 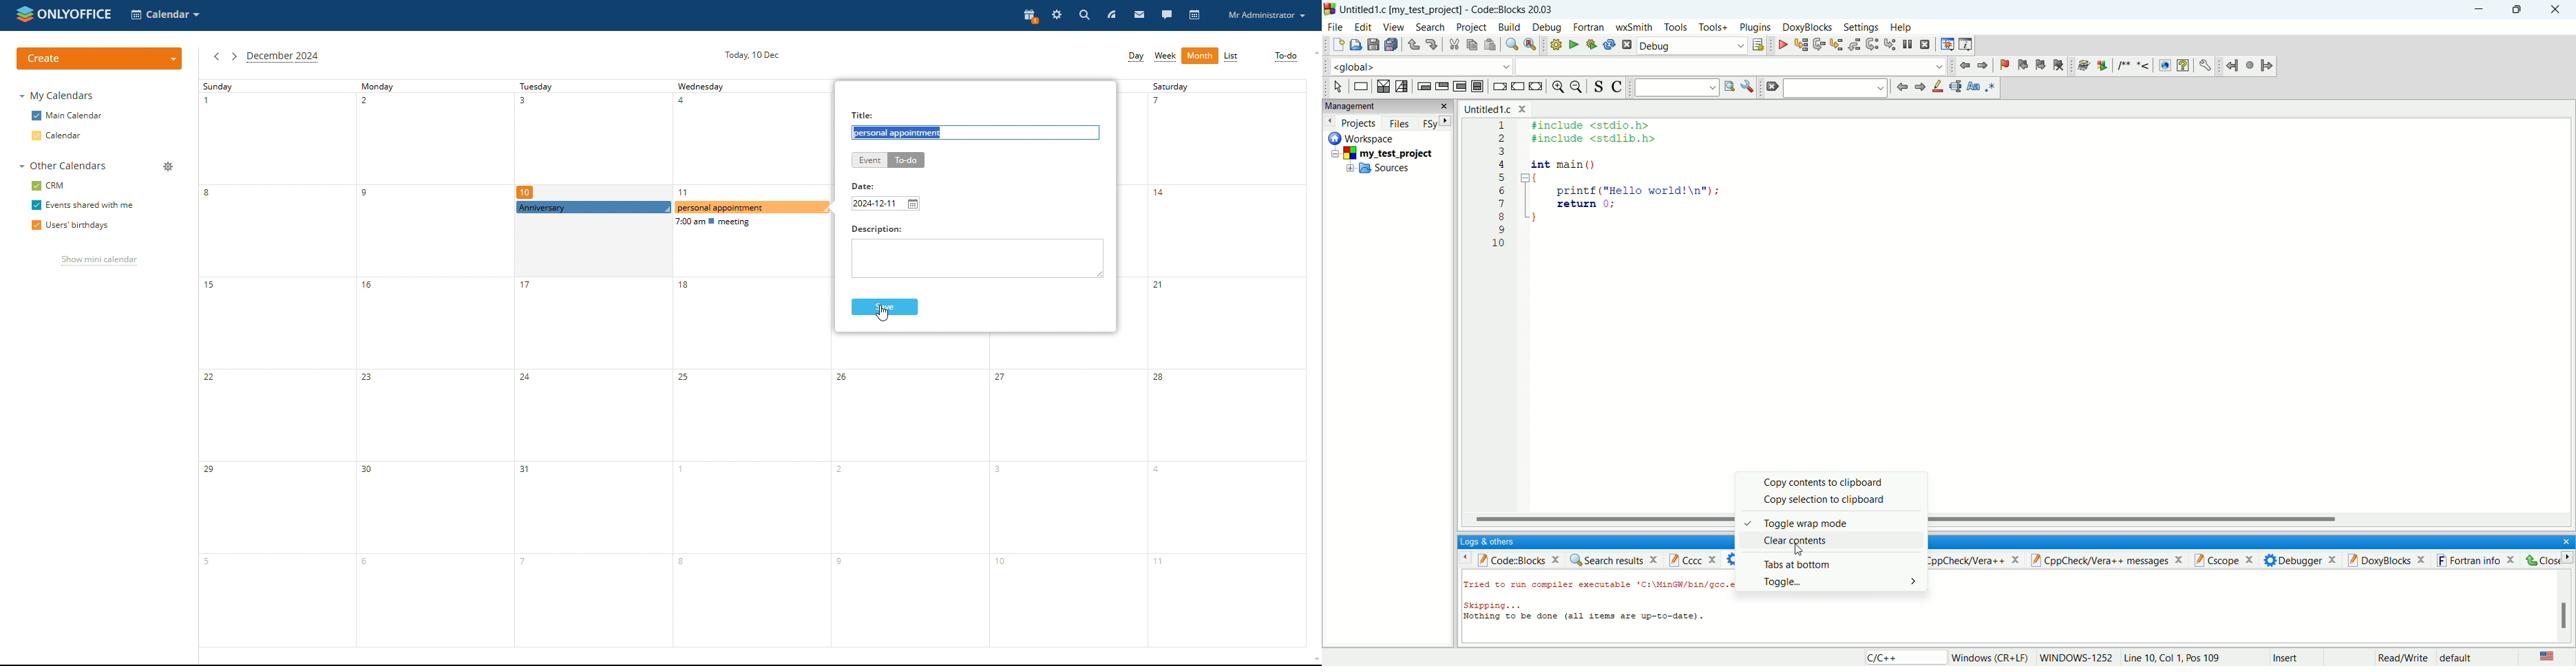 I want to click on minimize, so click(x=2481, y=10).